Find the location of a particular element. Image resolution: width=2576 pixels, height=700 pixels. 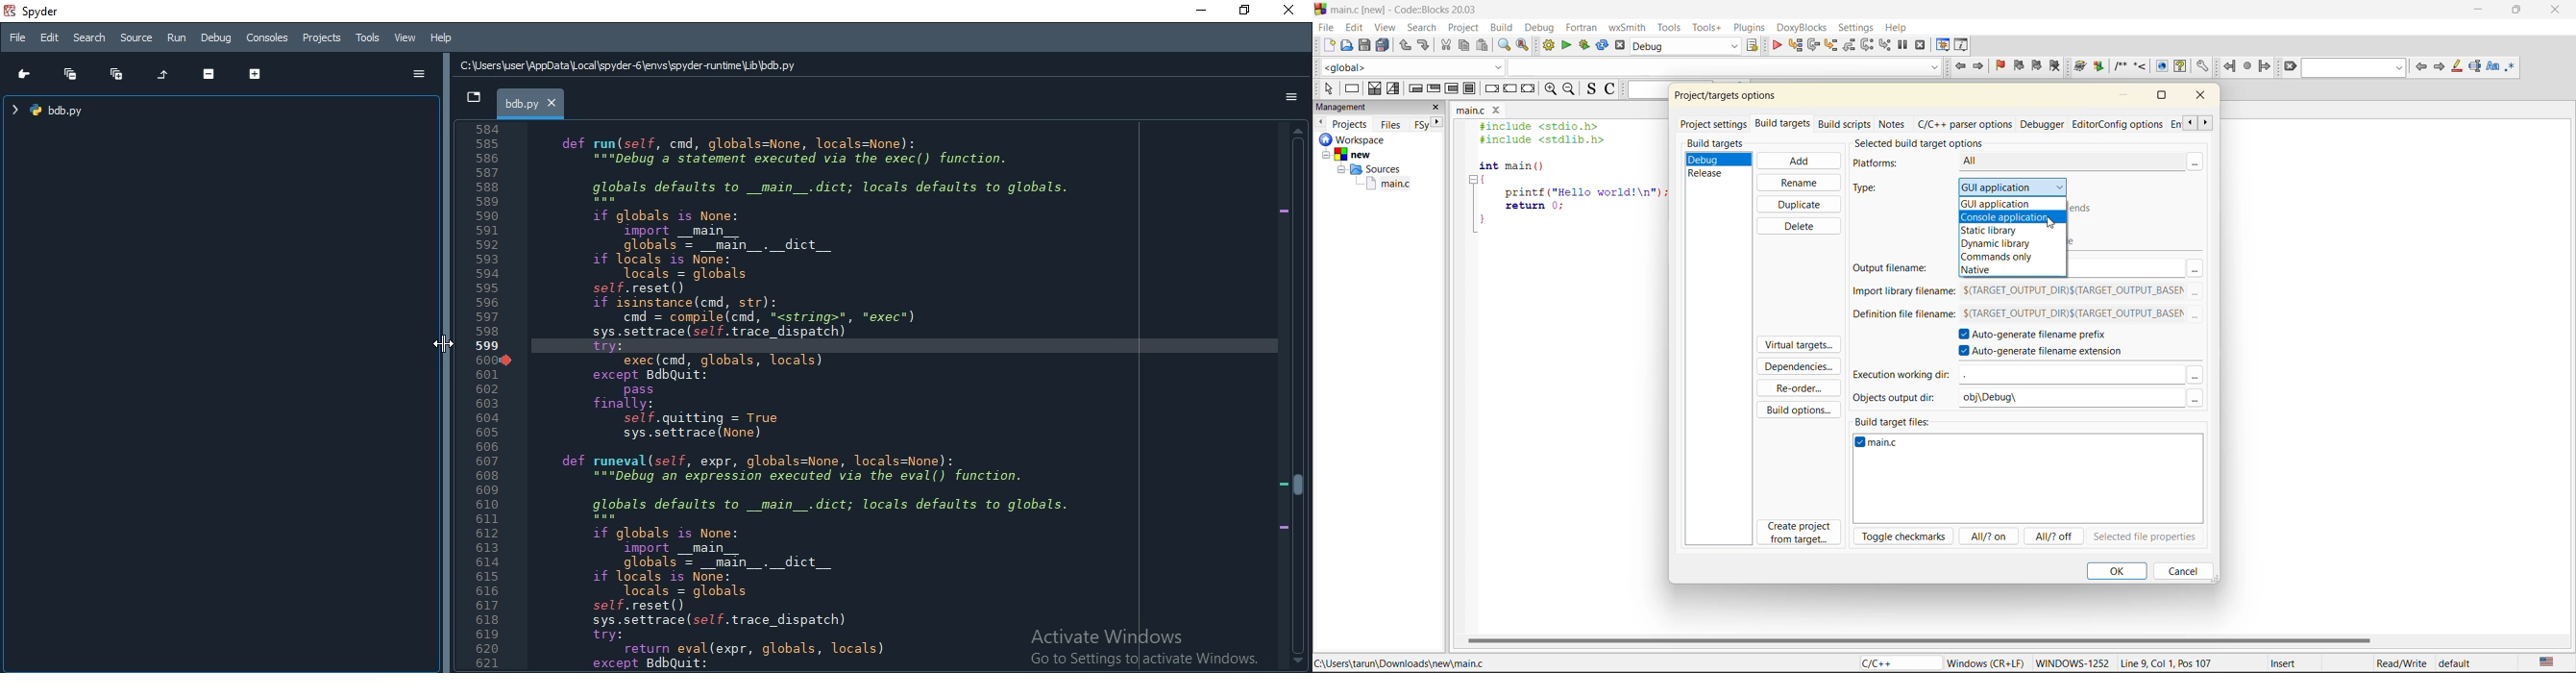

break instruction is located at coordinates (1493, 90).